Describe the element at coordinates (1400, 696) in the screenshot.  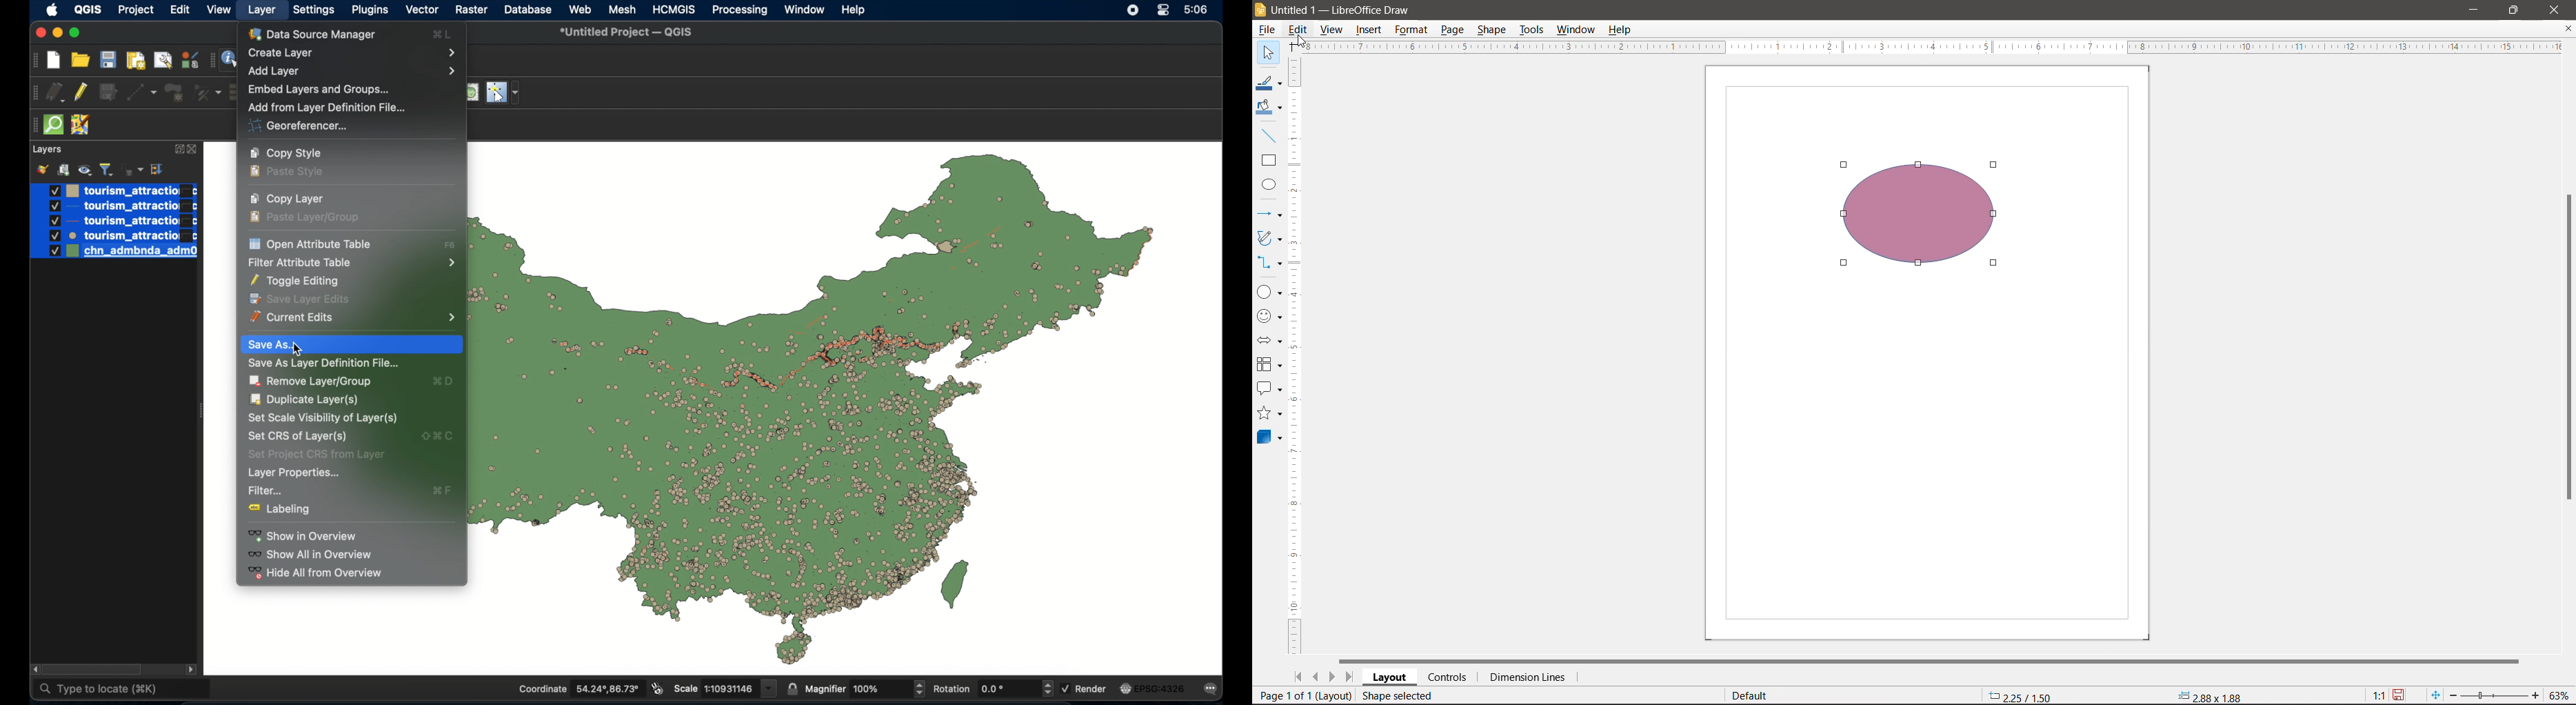
I see `Shape selected` at that location.